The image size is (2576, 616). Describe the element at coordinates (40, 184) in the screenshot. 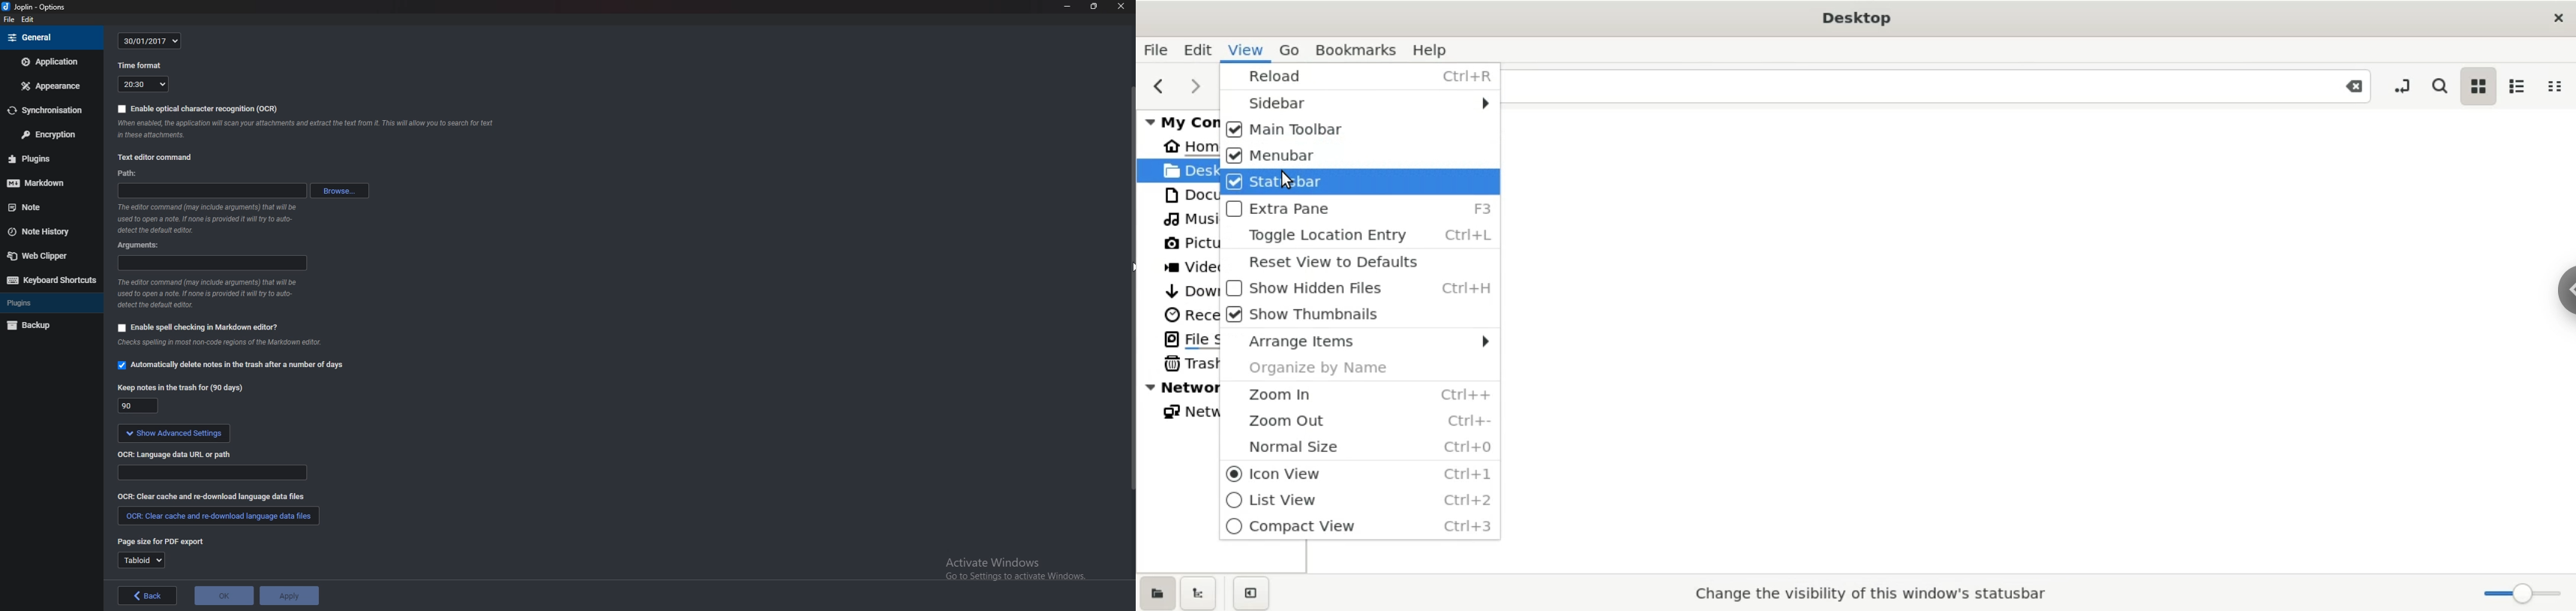

I see `mark down` at that location.